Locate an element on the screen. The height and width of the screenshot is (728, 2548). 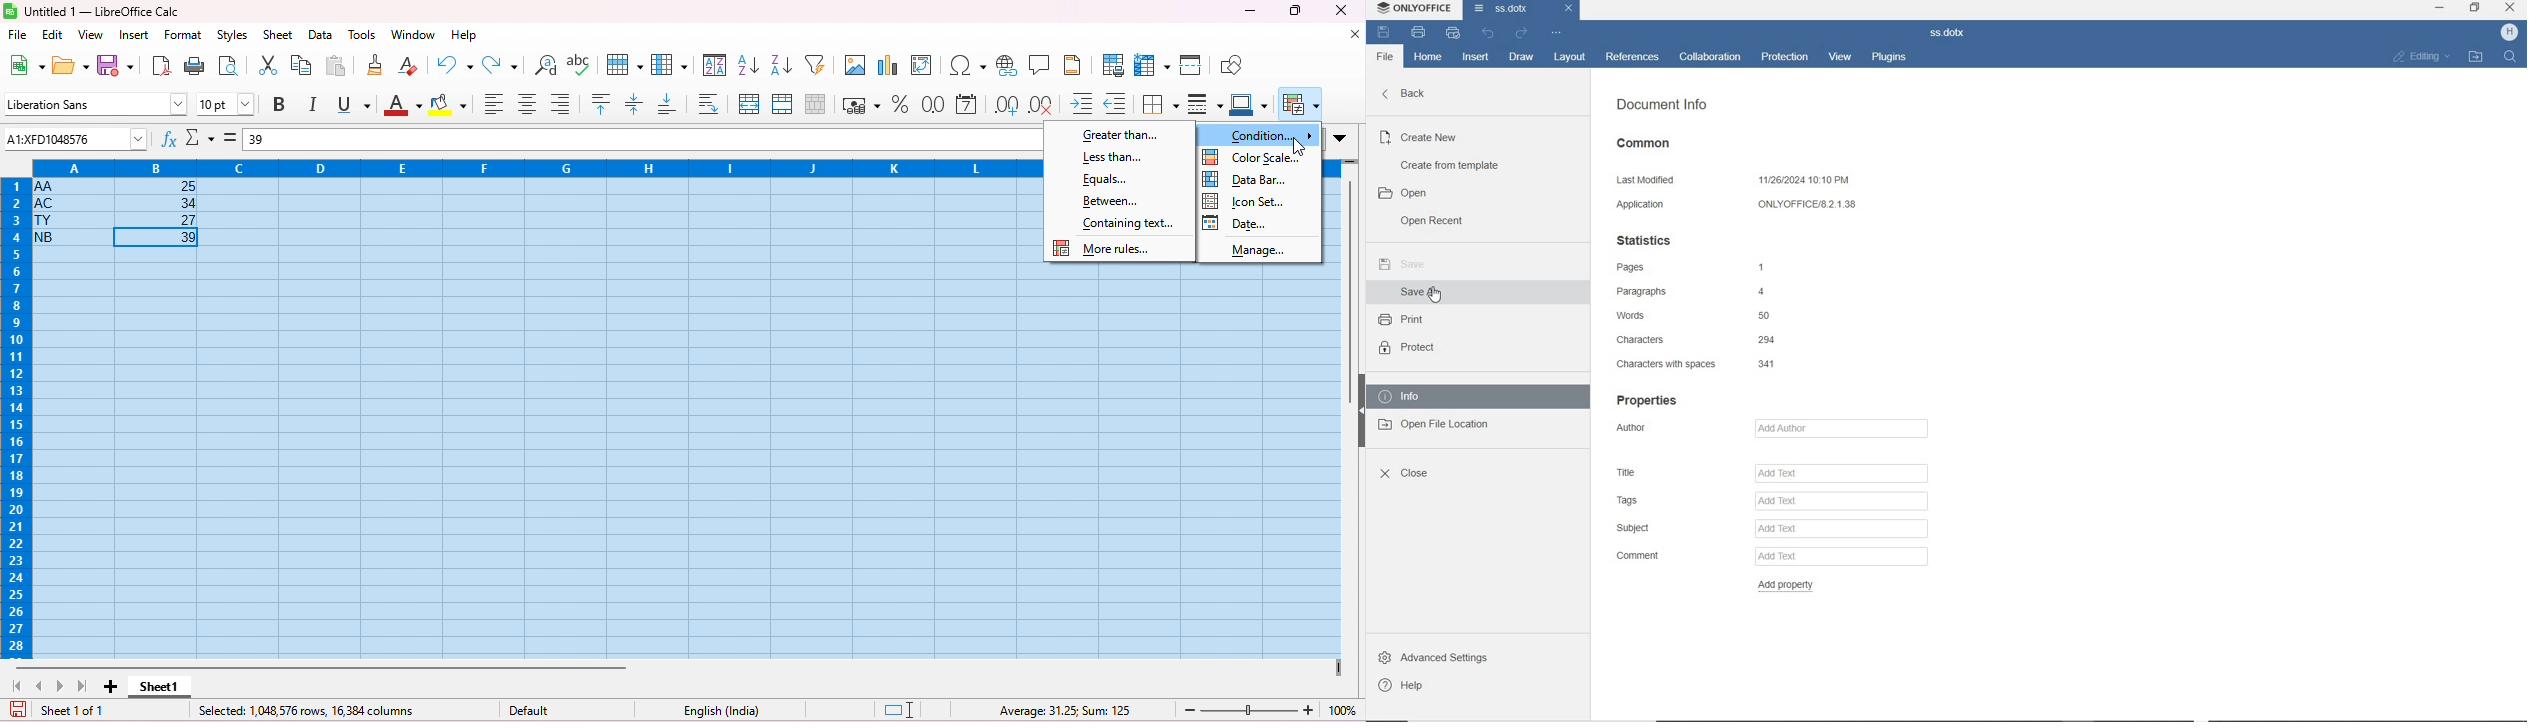
align bottom is located at coordinates (560, 103).